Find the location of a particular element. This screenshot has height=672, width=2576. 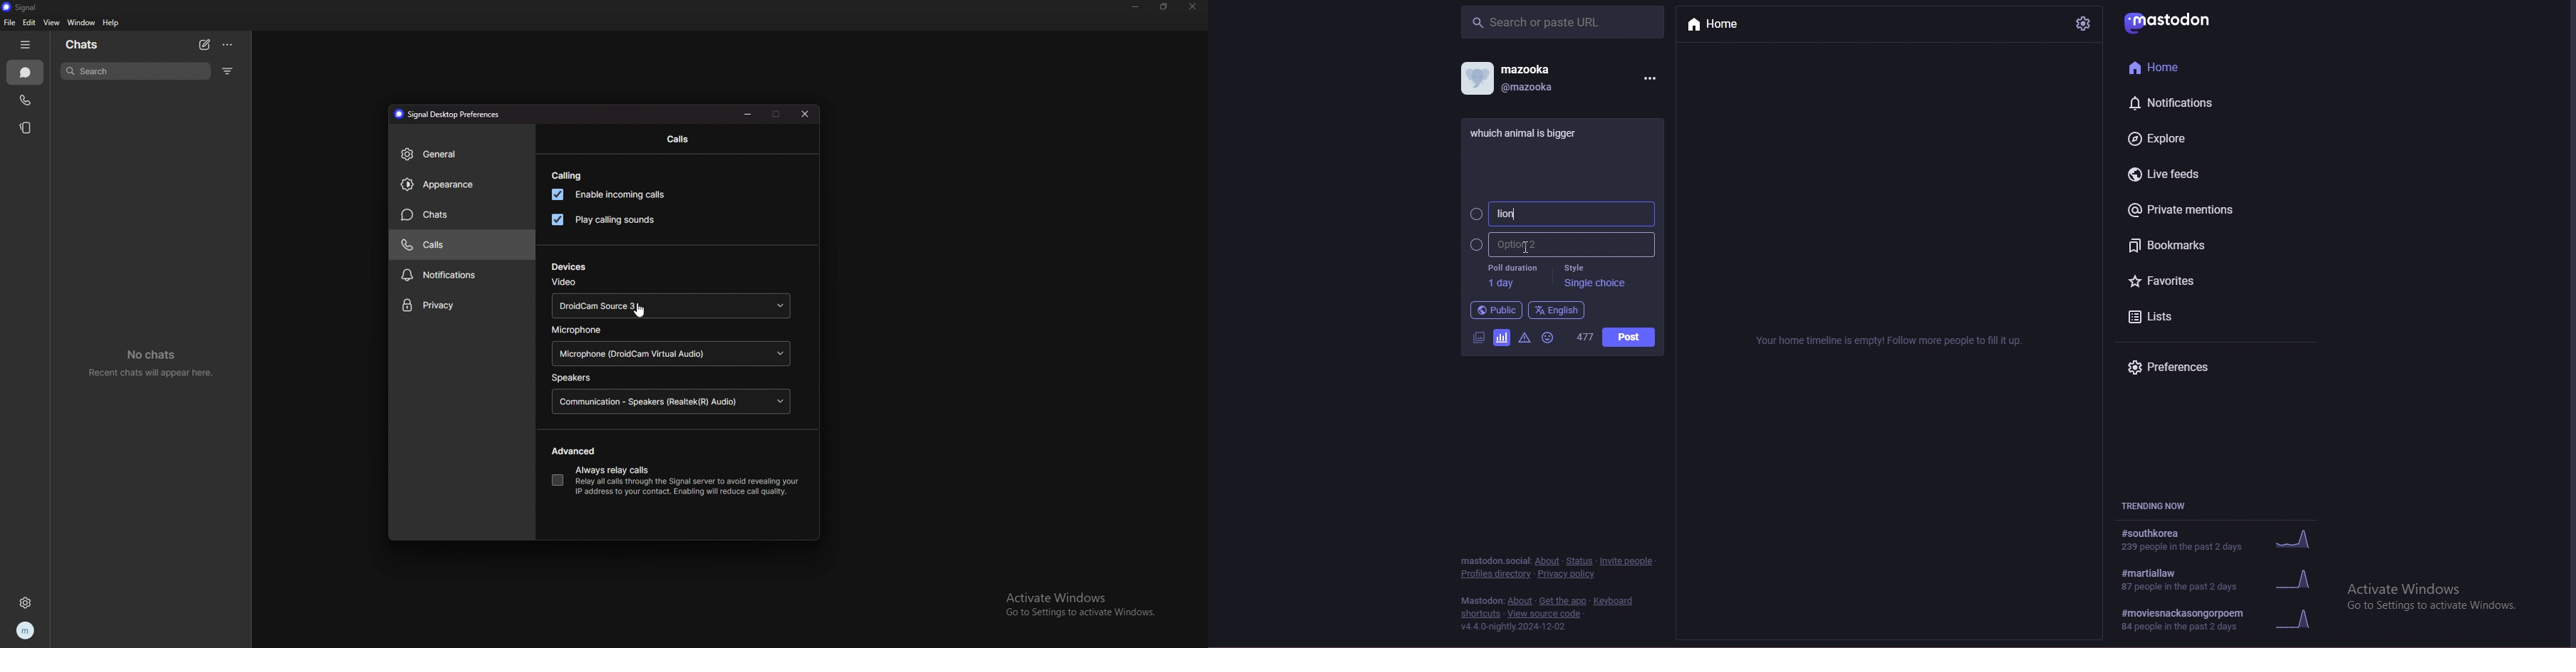

maximize is located at coordinates (777, 113).